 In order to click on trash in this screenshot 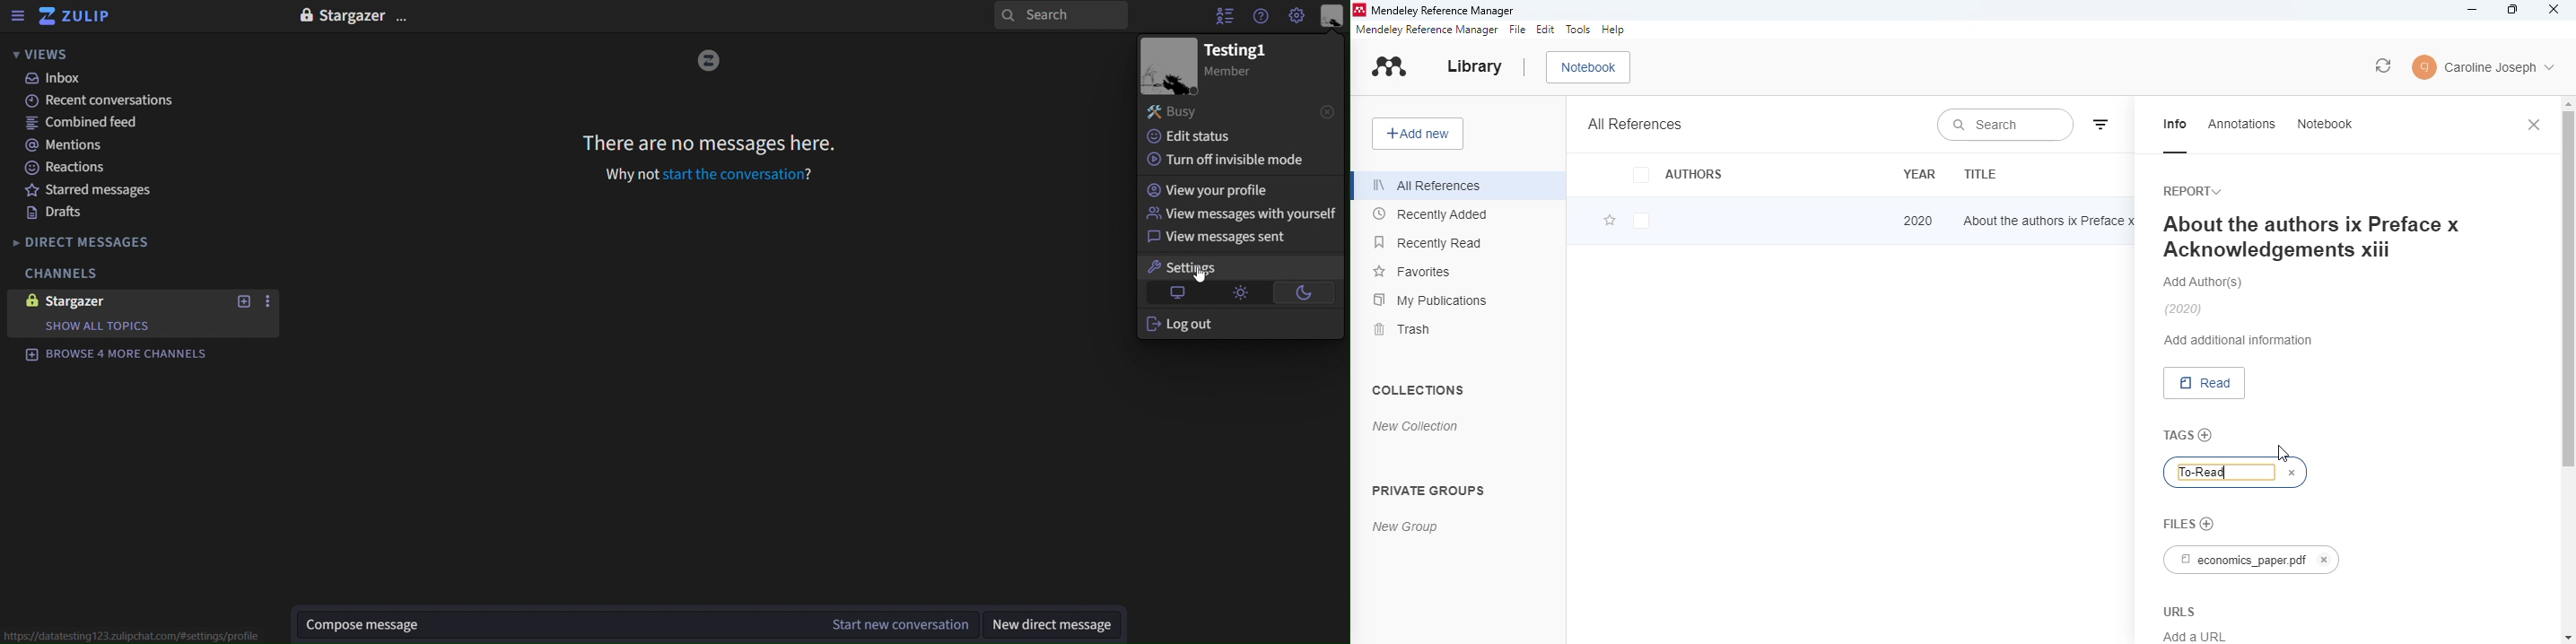, I will do `click(1404, 329)`.